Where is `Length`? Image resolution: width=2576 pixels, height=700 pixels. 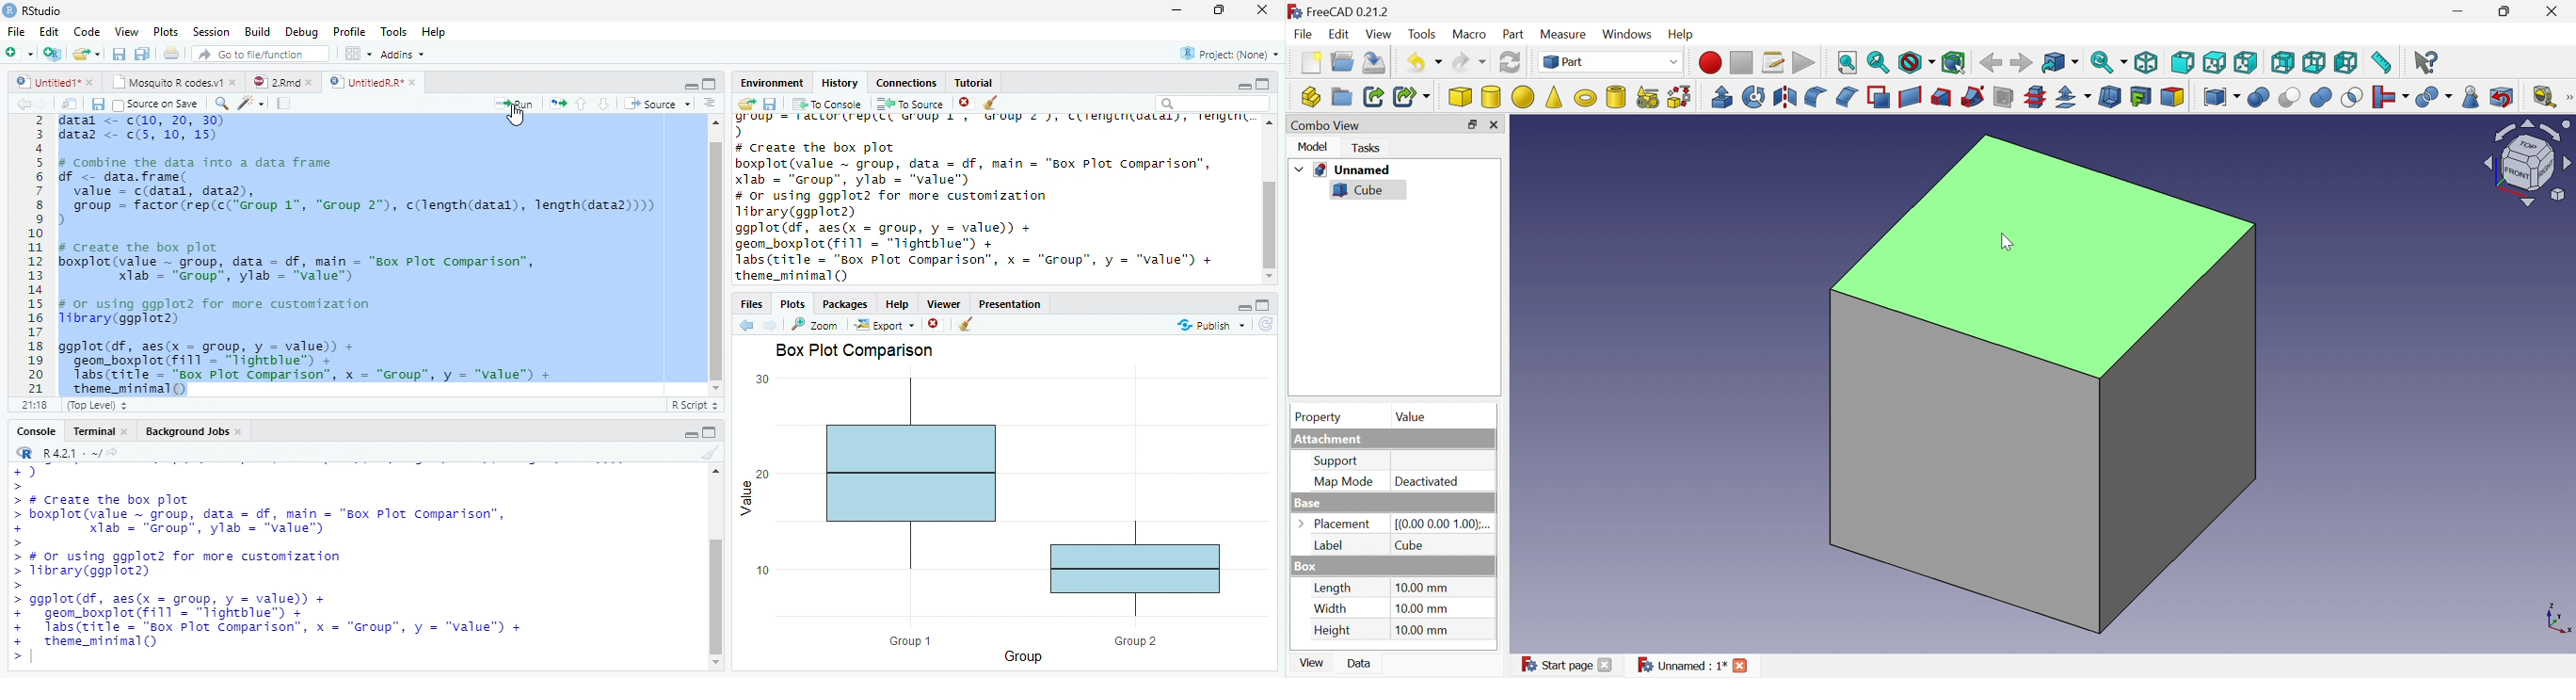
Length is located at coordinates (1333, 588).